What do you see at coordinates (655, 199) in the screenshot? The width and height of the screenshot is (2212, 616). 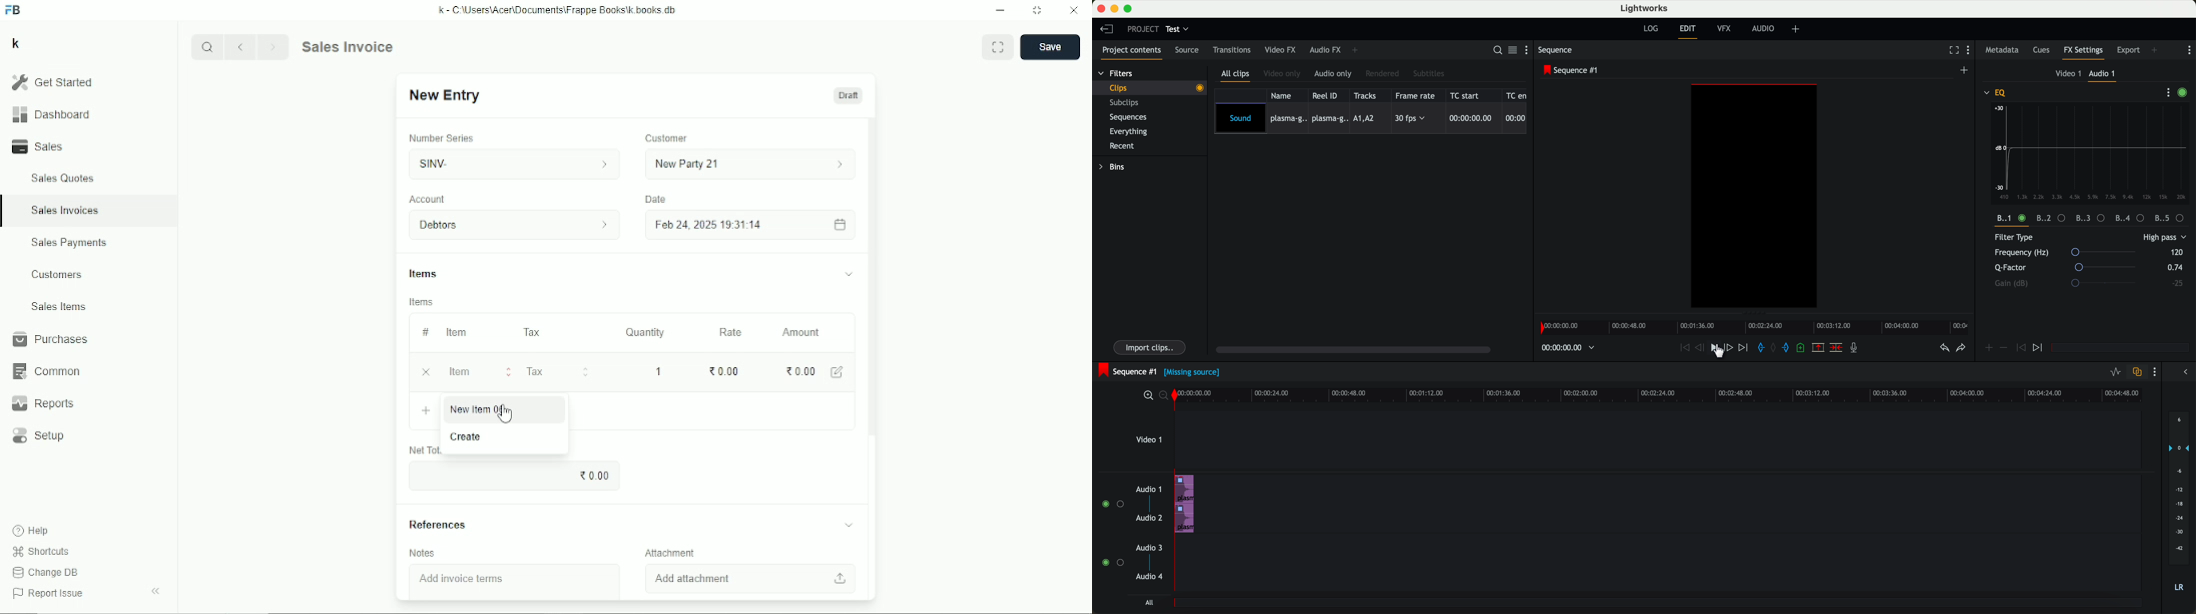 I see `Date` at bounding box center [655, 199].